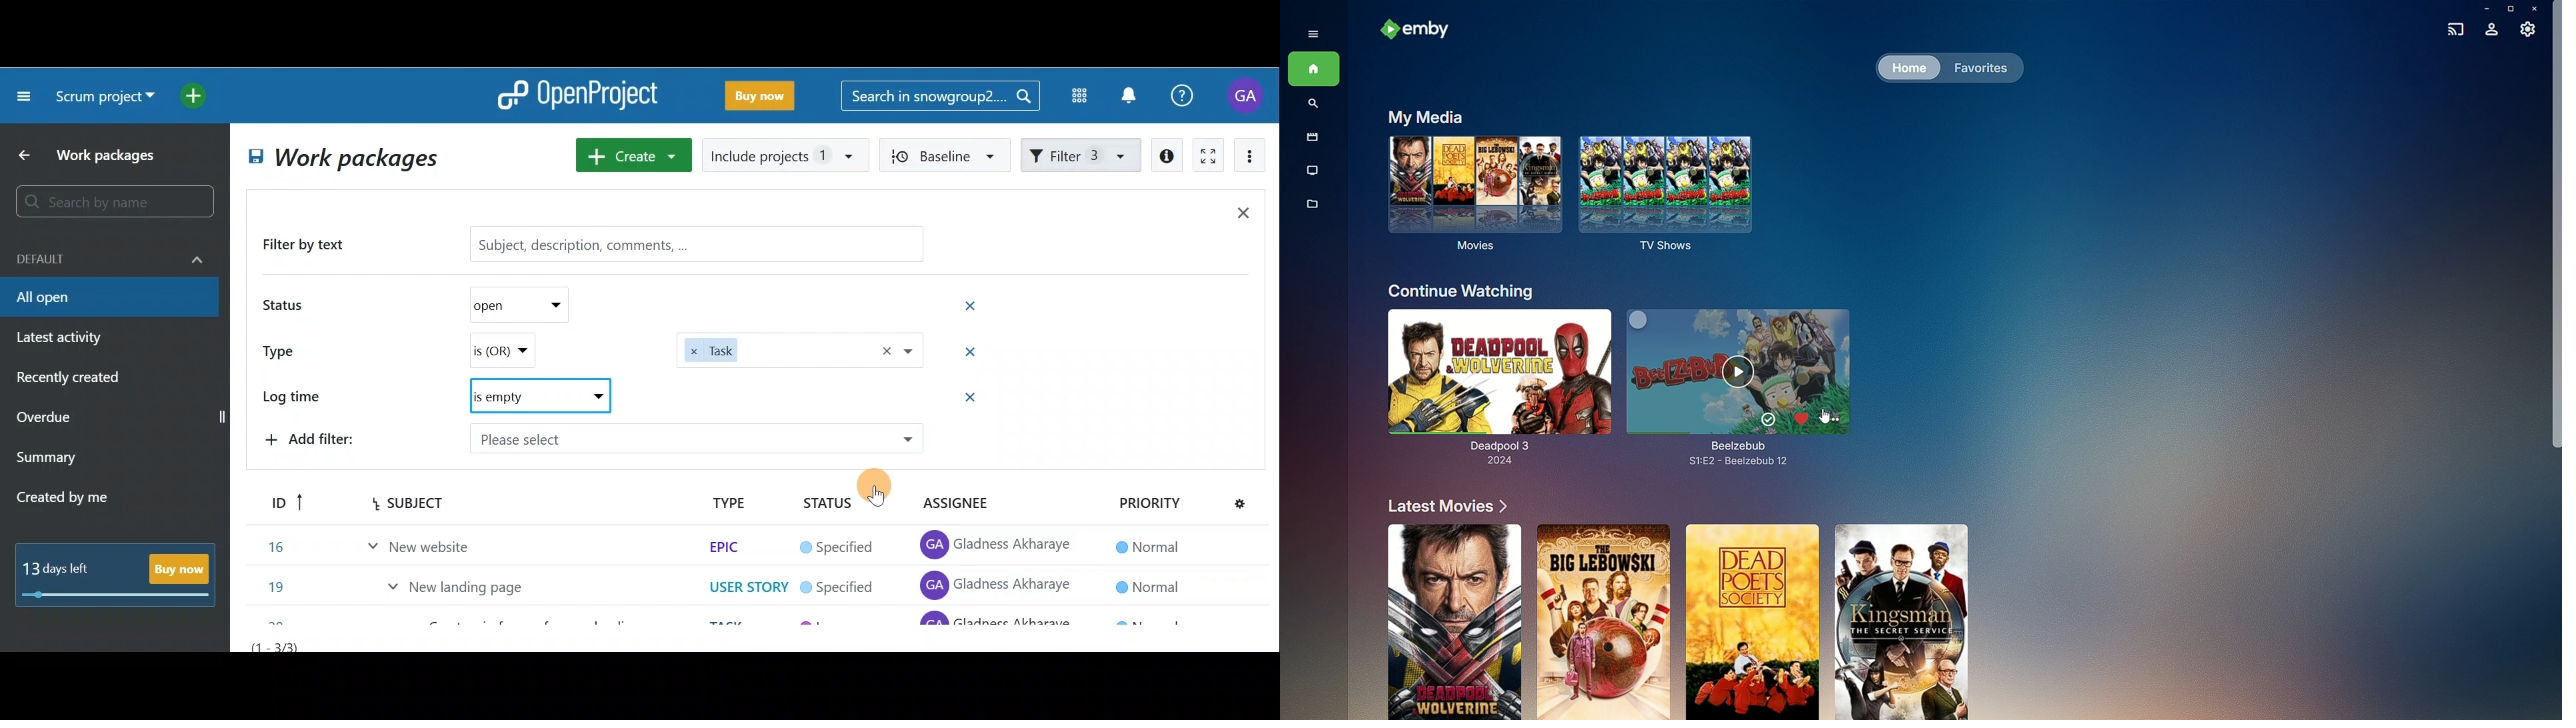 The image size is (2576, 728). What do you see at coordinates (837, 503) in the screenshot?
I see `specified` at bounding box center [837, 503].